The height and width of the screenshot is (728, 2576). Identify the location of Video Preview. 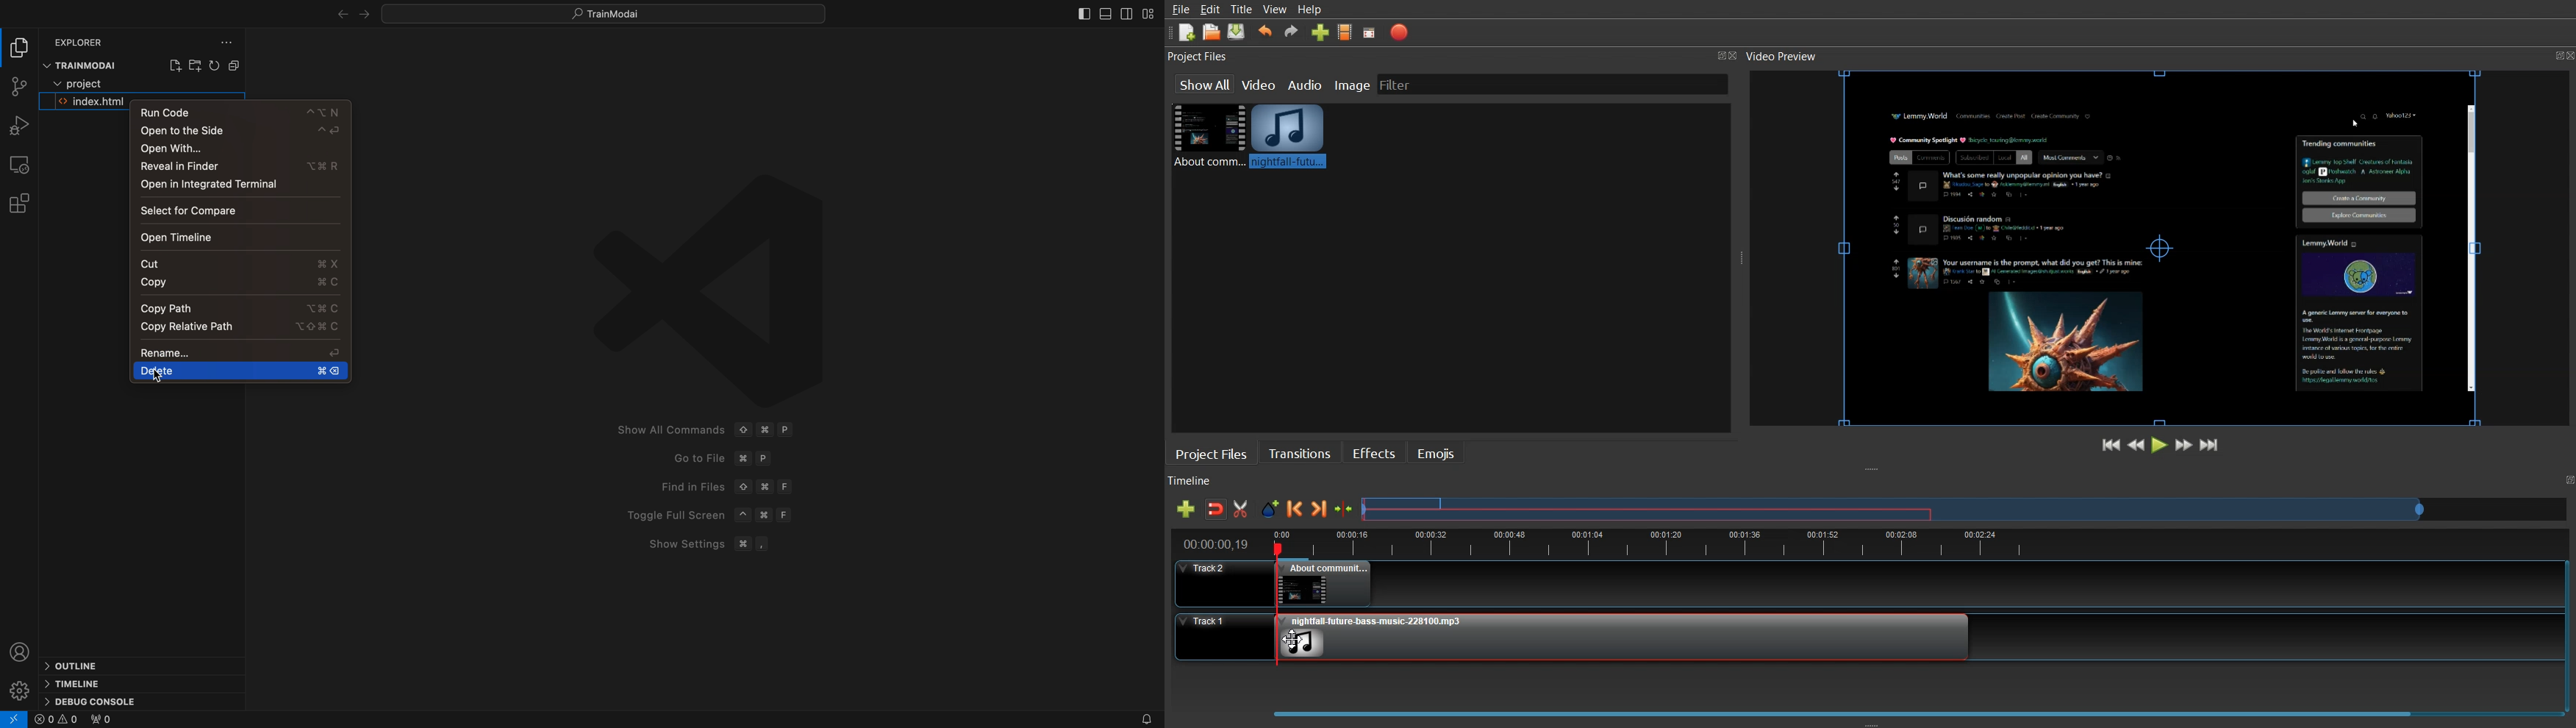
(1789, 57).